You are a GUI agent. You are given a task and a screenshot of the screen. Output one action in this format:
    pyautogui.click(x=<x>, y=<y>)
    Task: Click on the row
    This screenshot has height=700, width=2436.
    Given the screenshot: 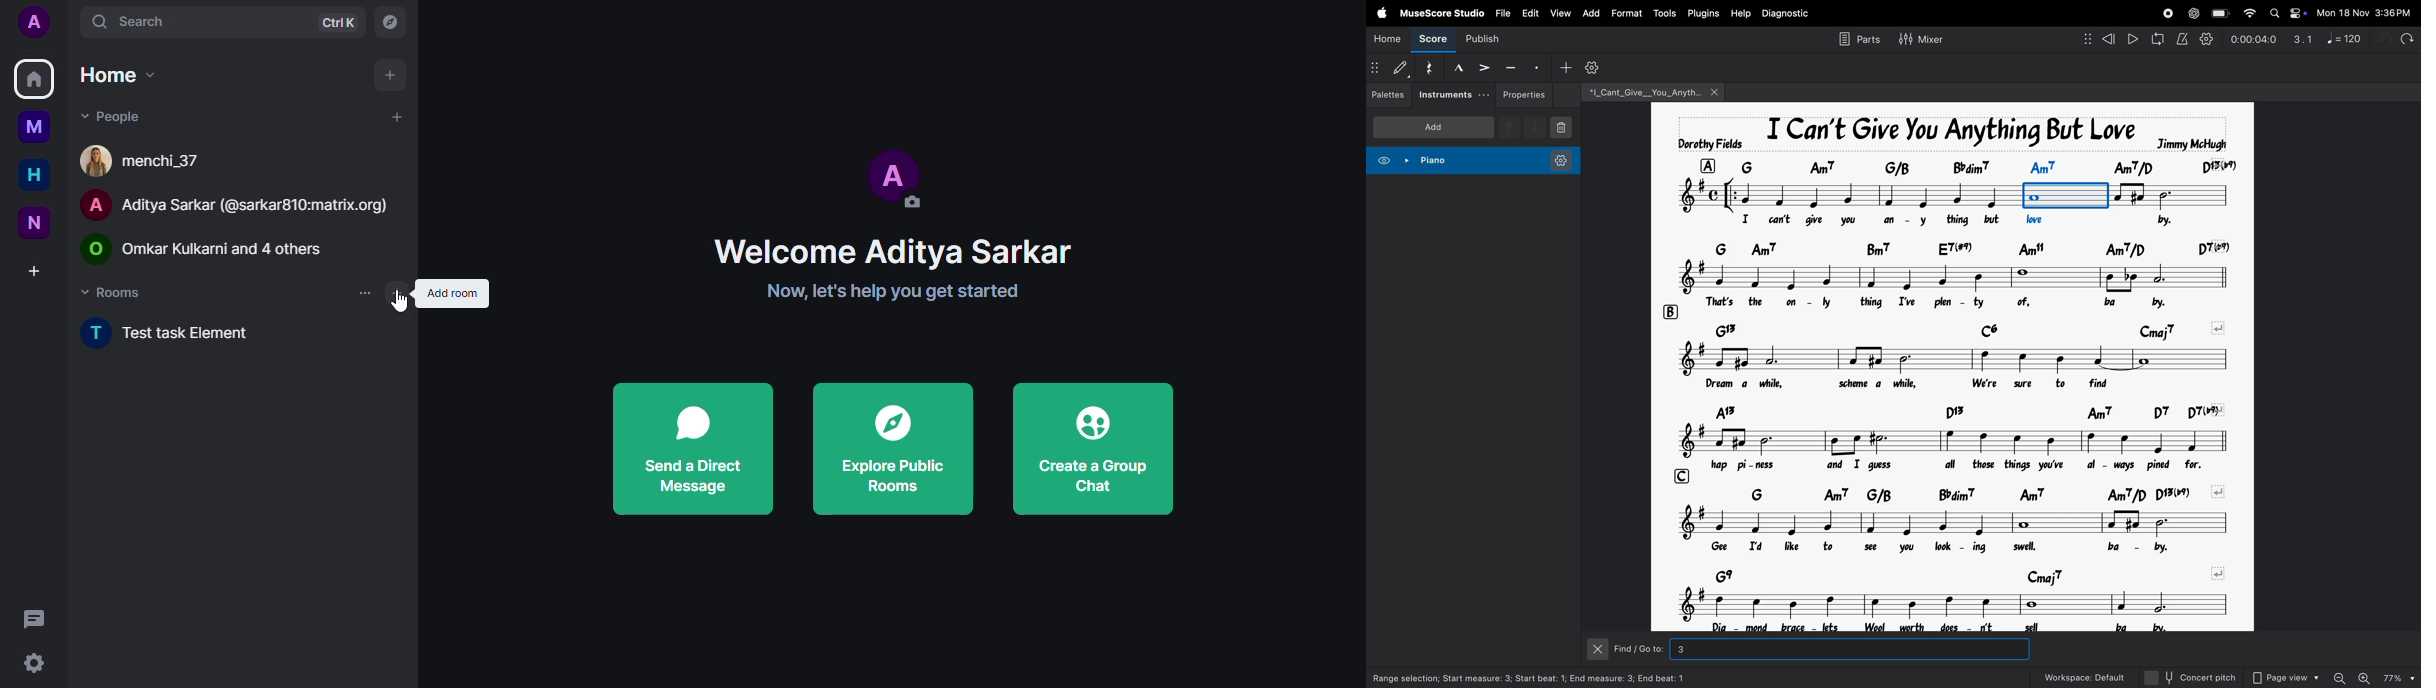 What is the action you would take?
    pyautogui.click(x=1683, y=476)
    